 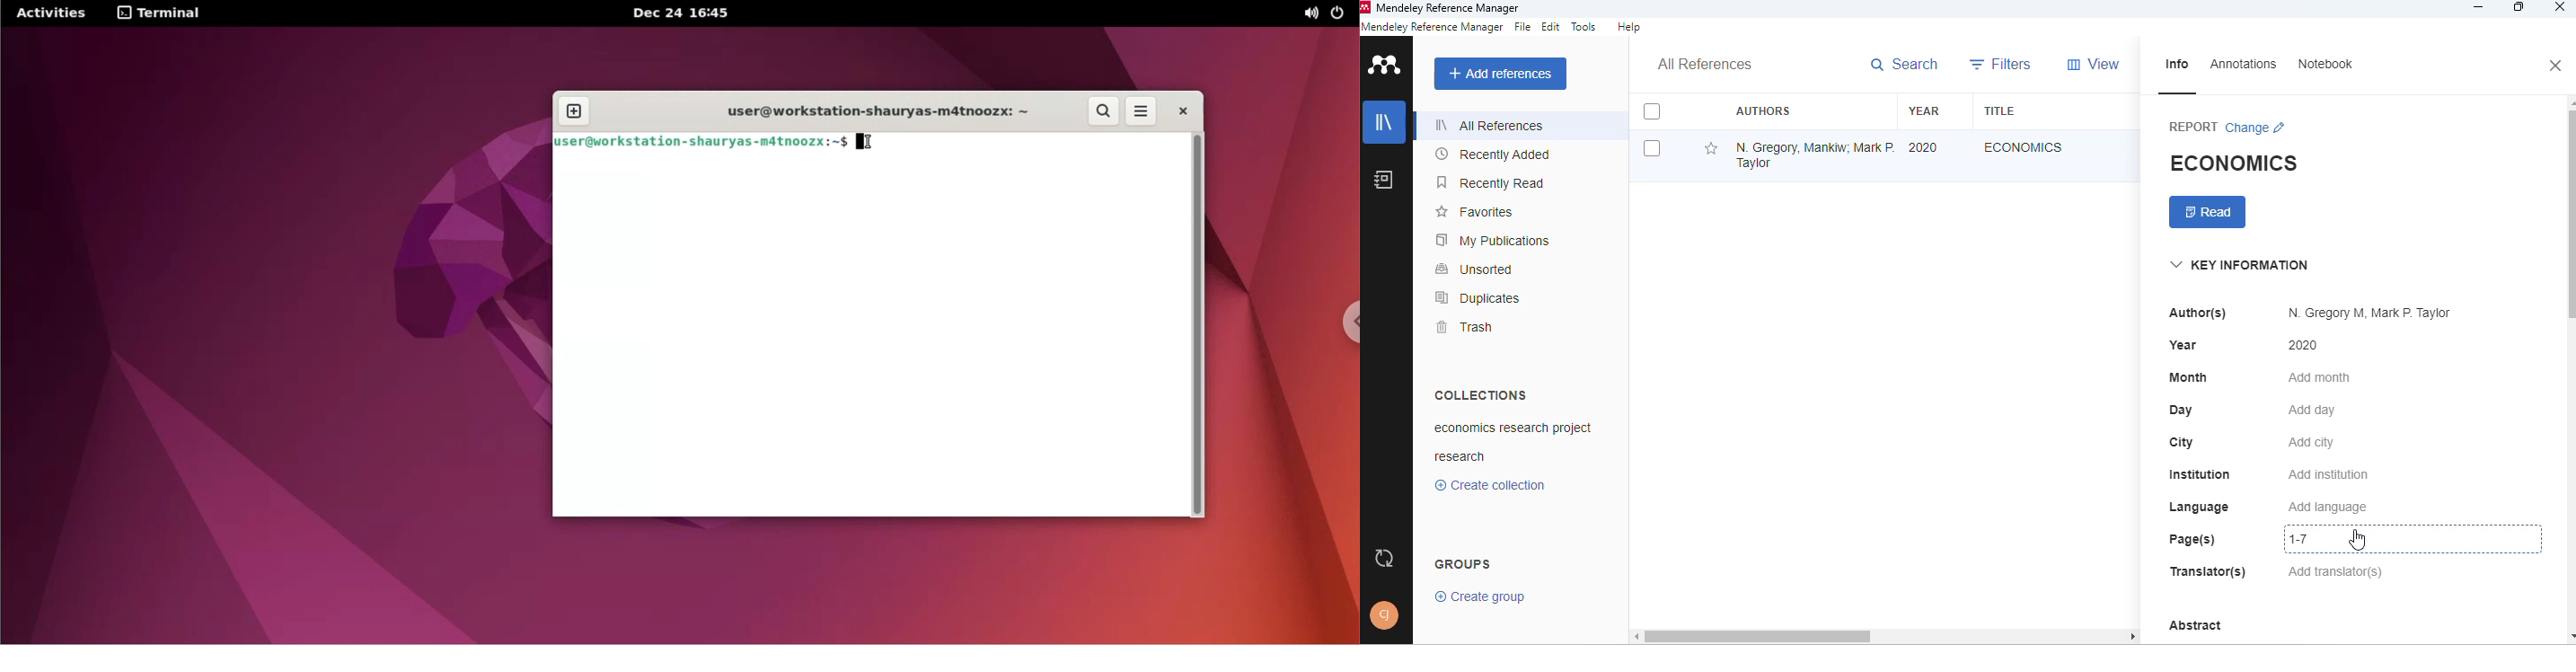 I want to click on add institution, so click(x=2329, y=474).